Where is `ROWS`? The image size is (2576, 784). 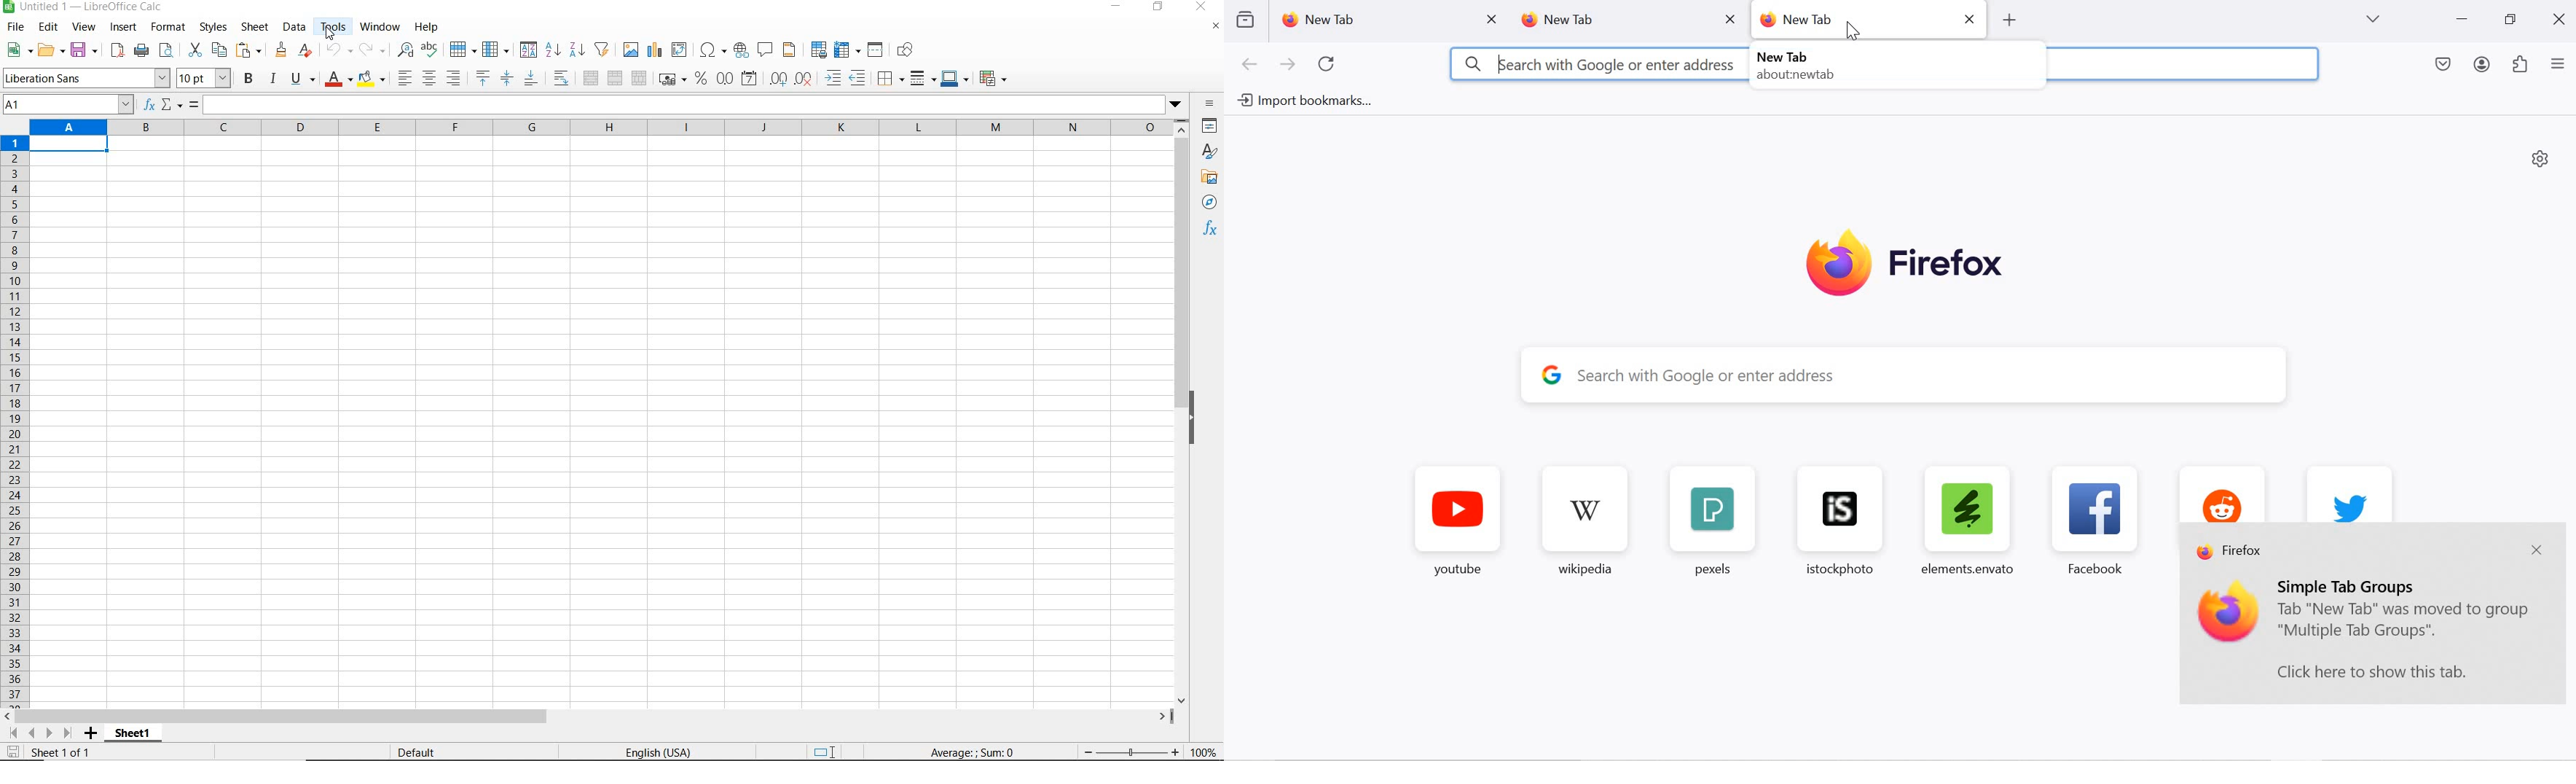 ROWS is located at coordinates (16, 420).